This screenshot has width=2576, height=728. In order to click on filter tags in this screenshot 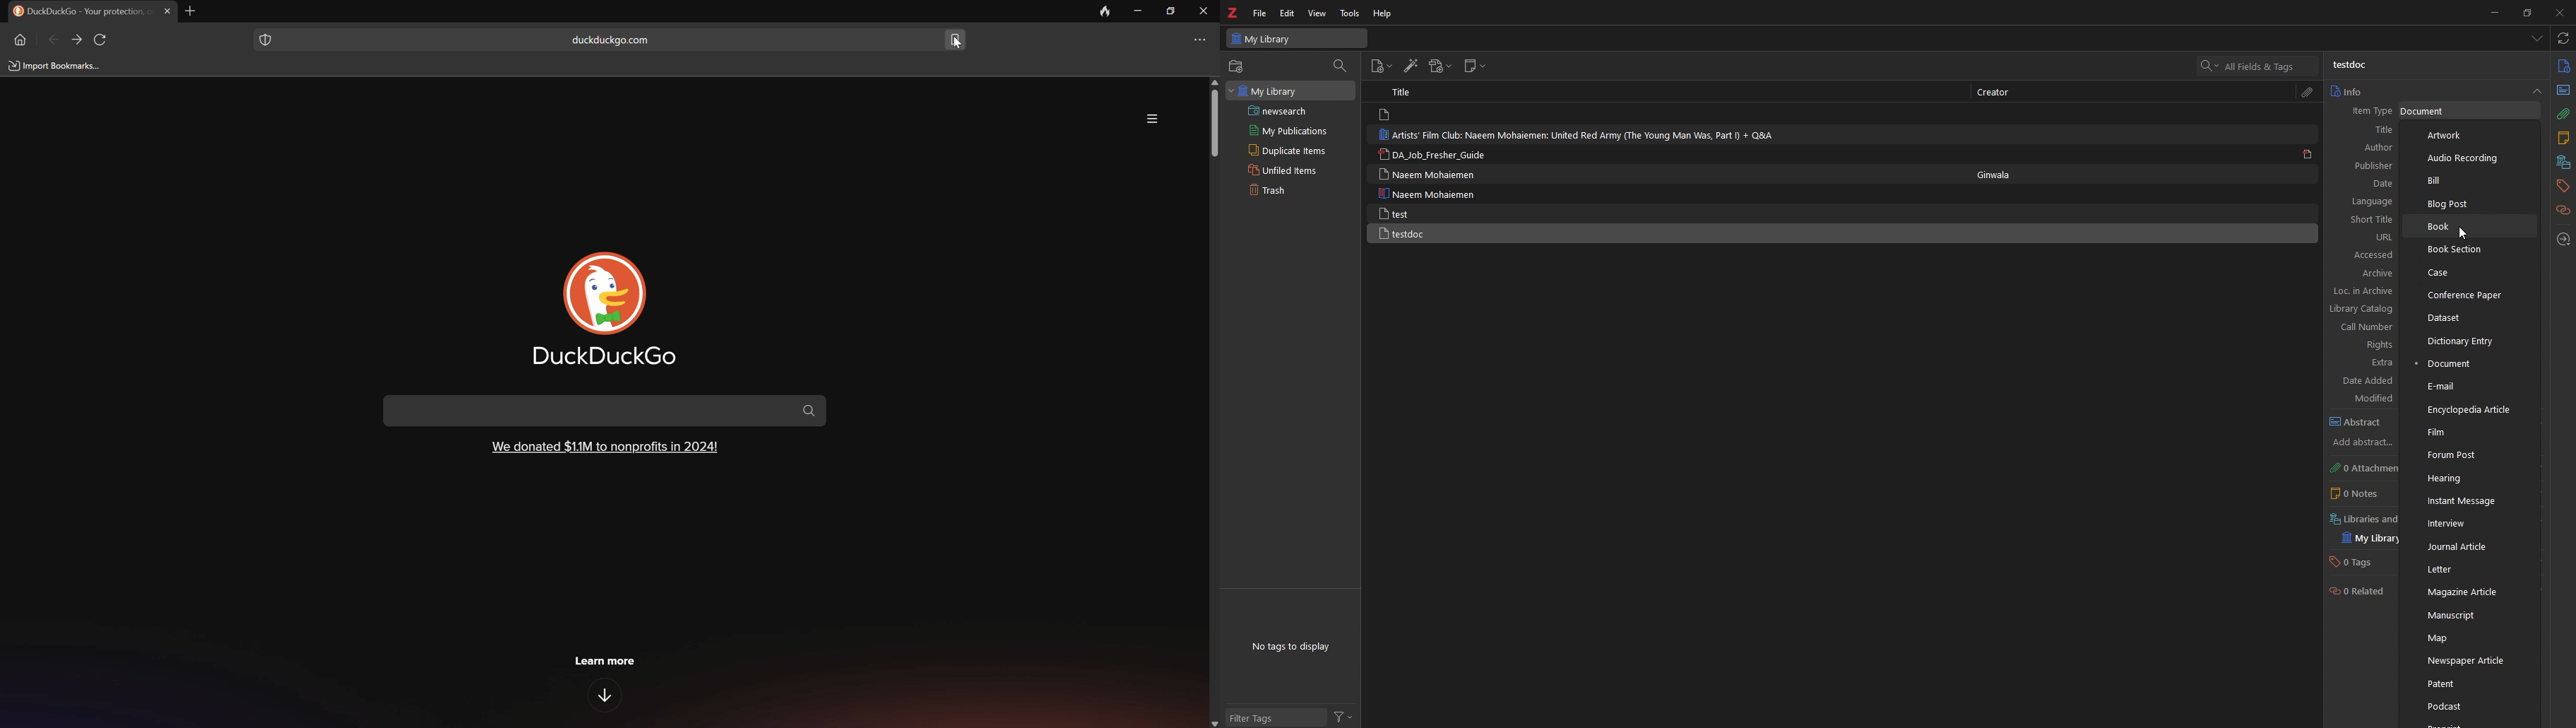, I will do `click(1277, 717)`.